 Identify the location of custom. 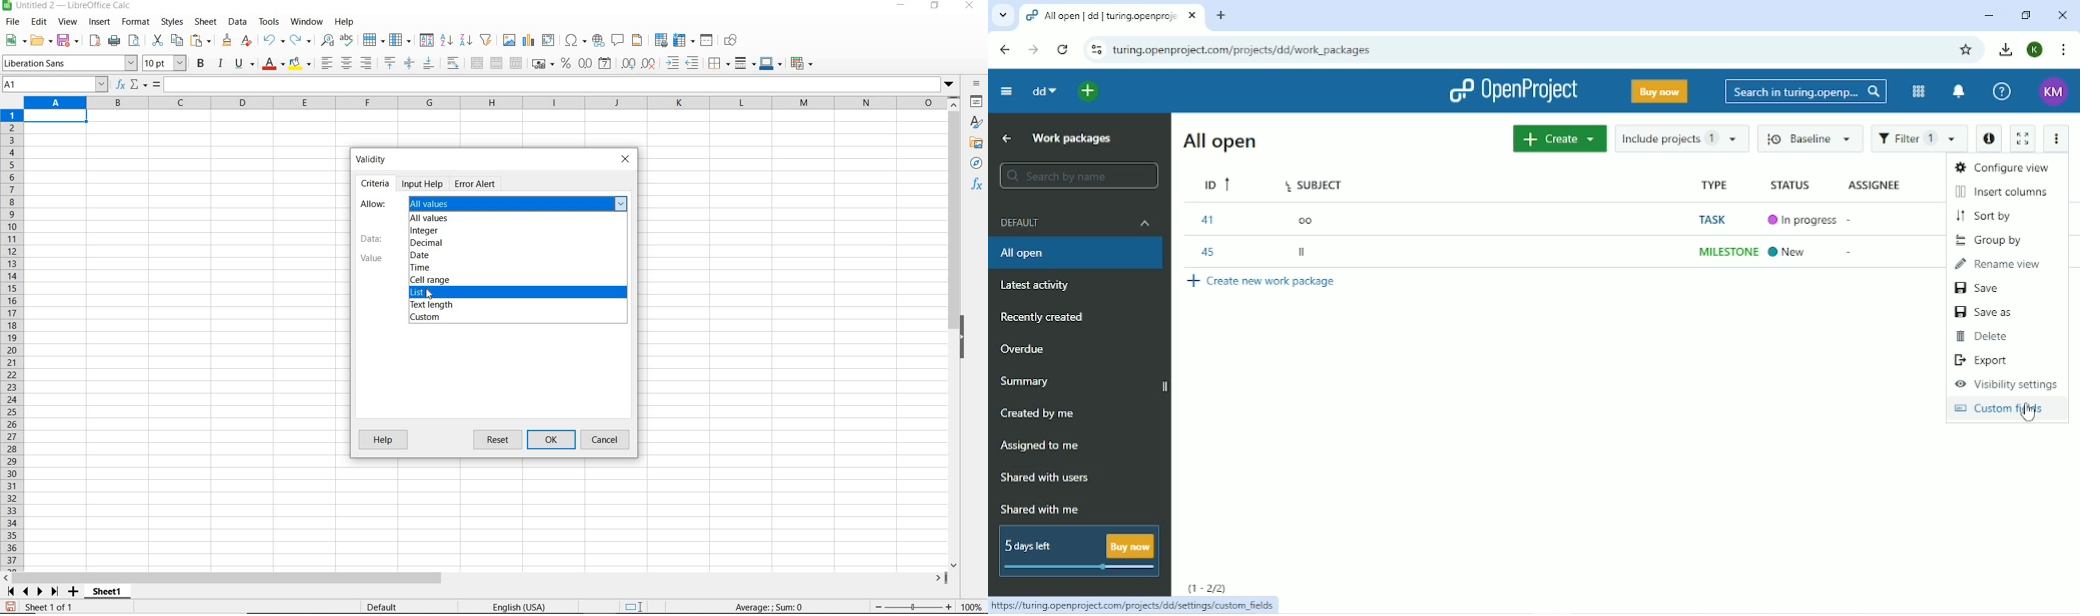
(426, 318).